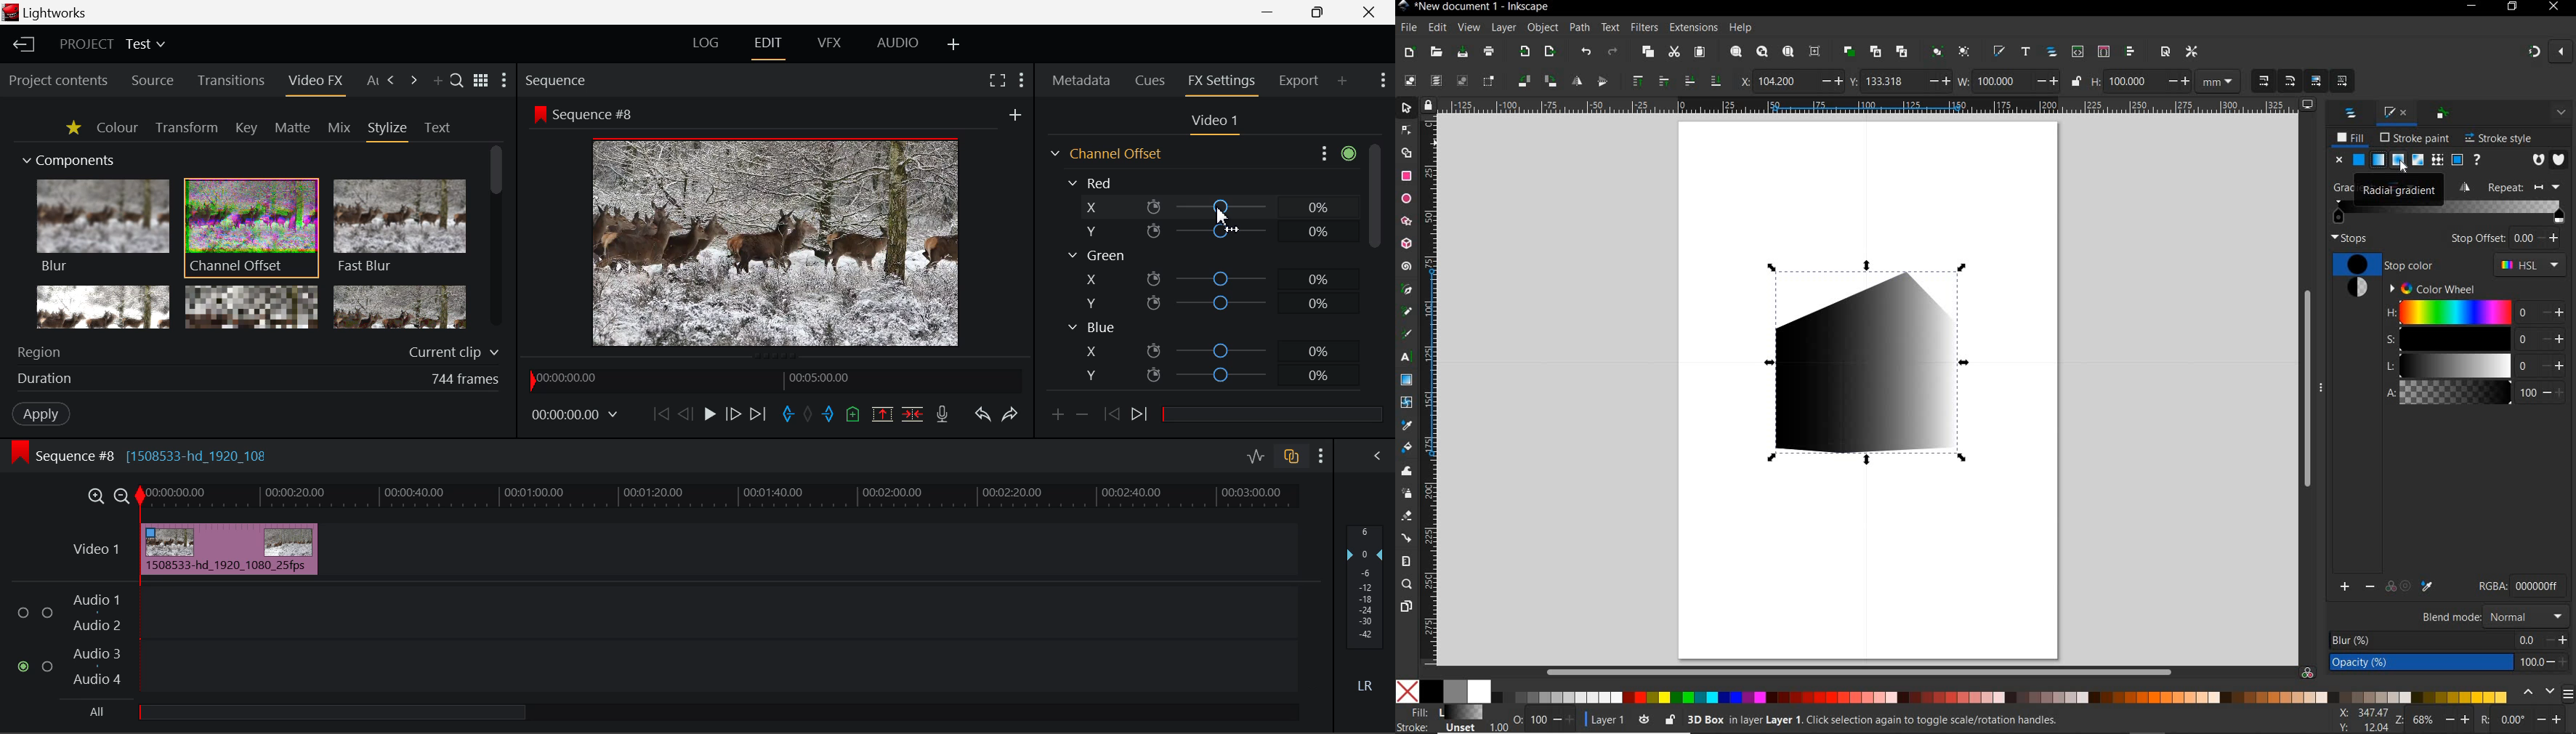 The image size is (2576, 756). Describe the element at coordinates (1405, 291) in the screenshot. I see `PEN TOOL` at that location.